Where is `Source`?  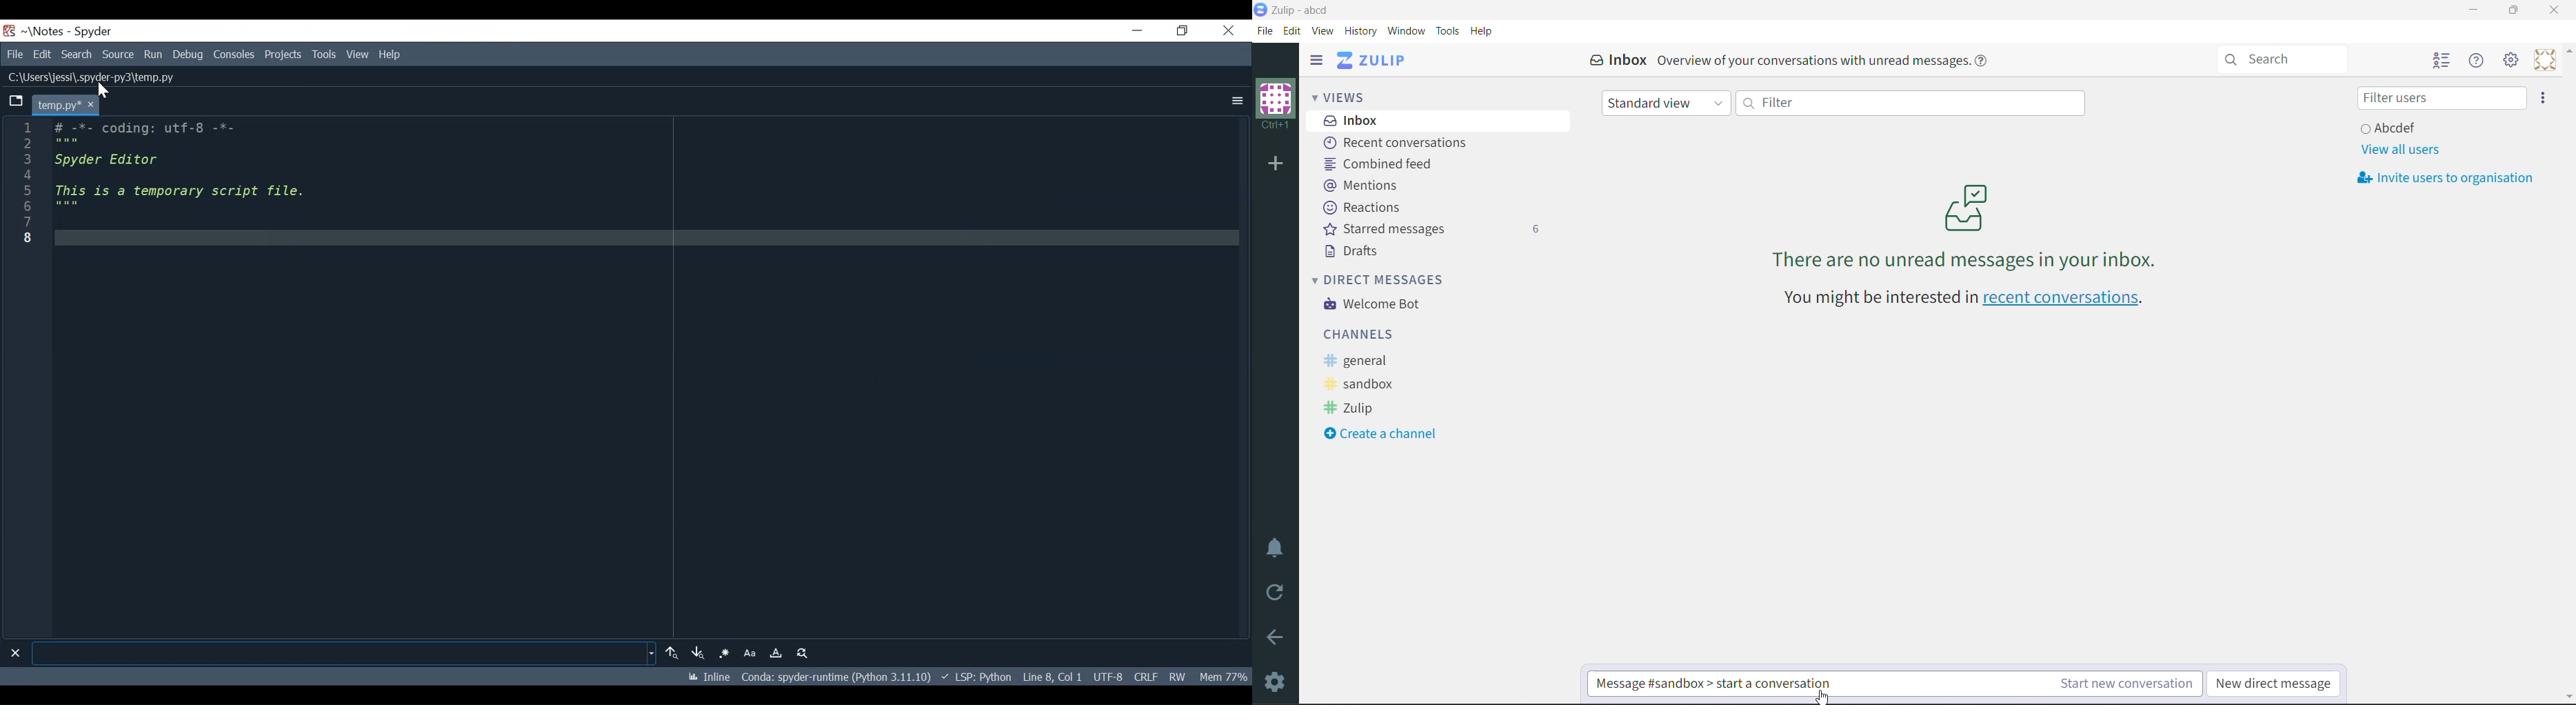
Source is located at coordinates (117, 55).